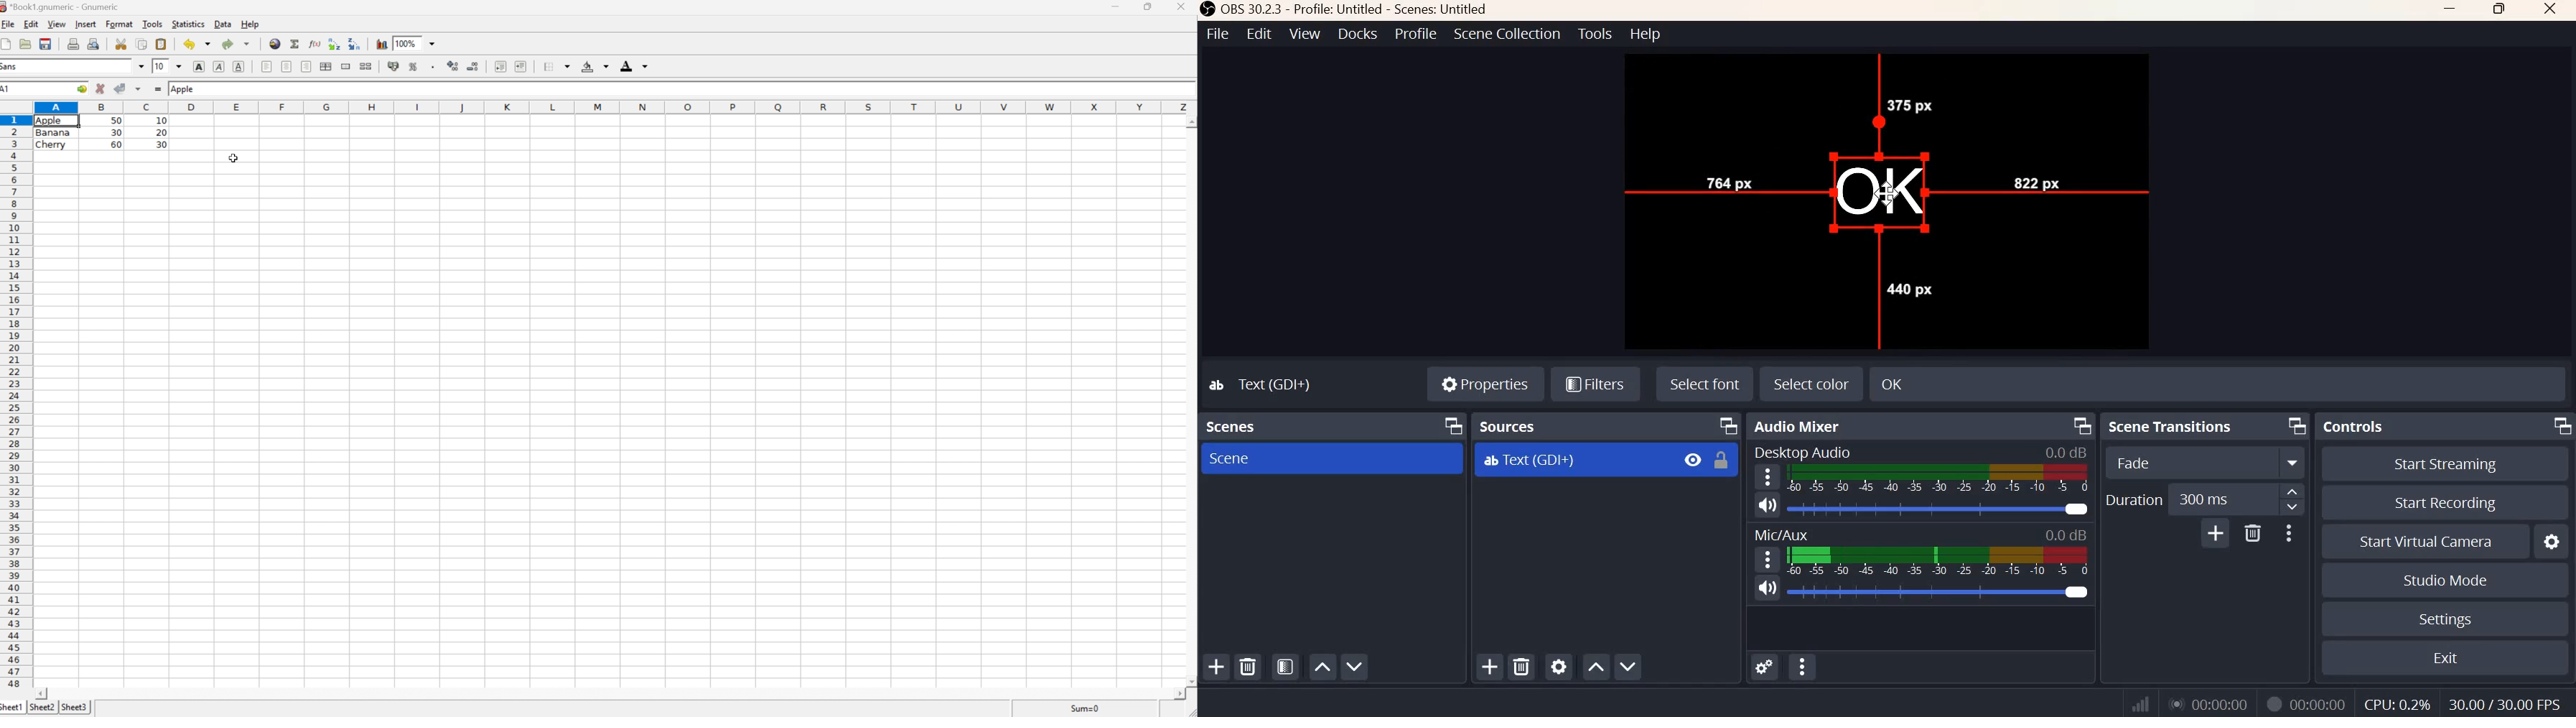 The width and height of the screenshot is (2576, 728). Describe the element at coordinates (1305, 33) in the screenshot. I see `View` at that location.